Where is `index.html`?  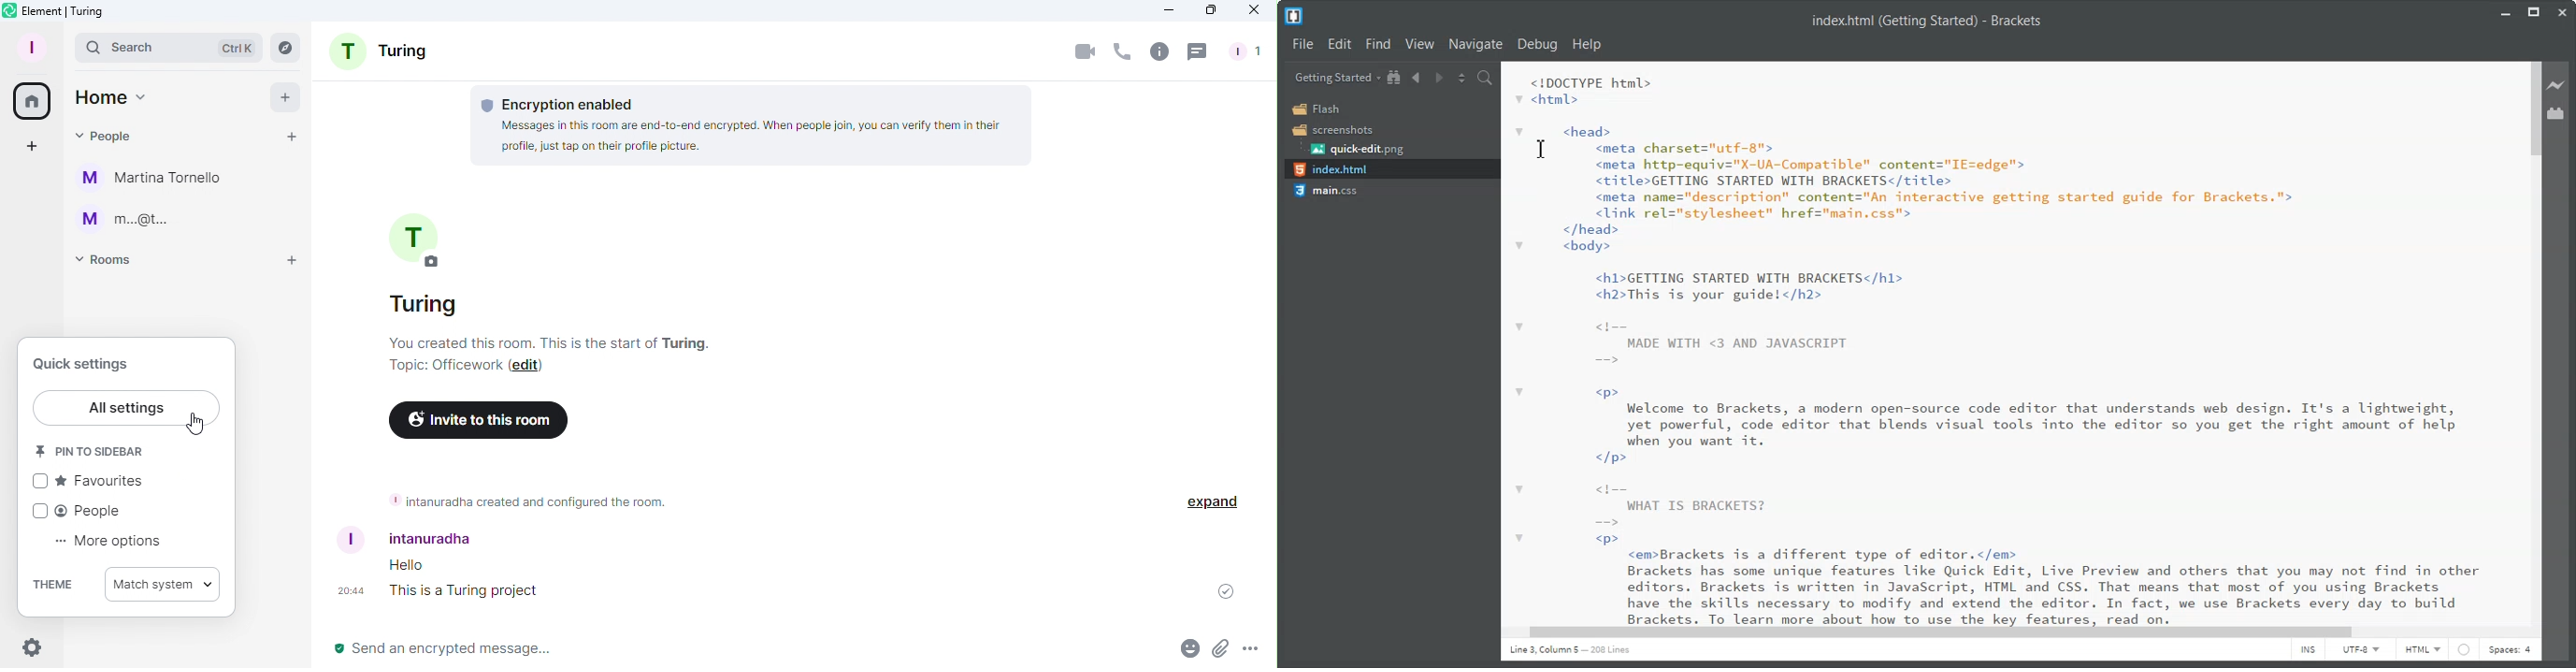 index.html is located at coordinates (1330, 170).